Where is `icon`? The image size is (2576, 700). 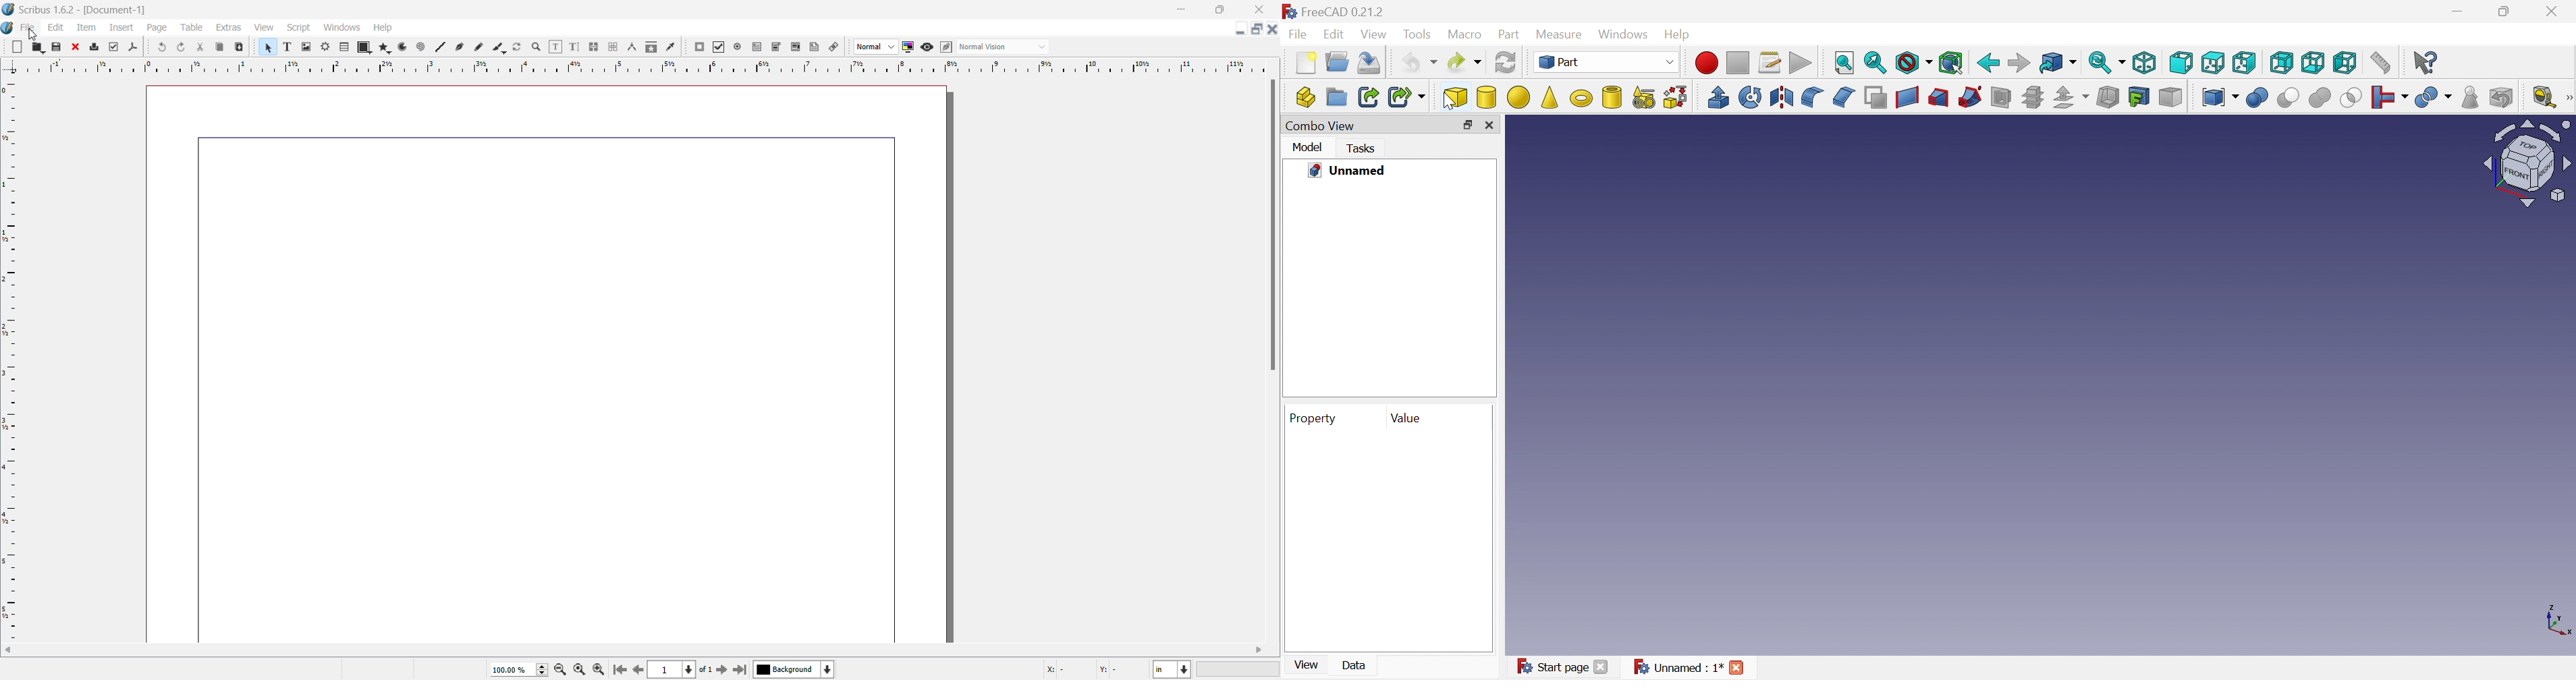 icon is located at coordinates (834, 47).